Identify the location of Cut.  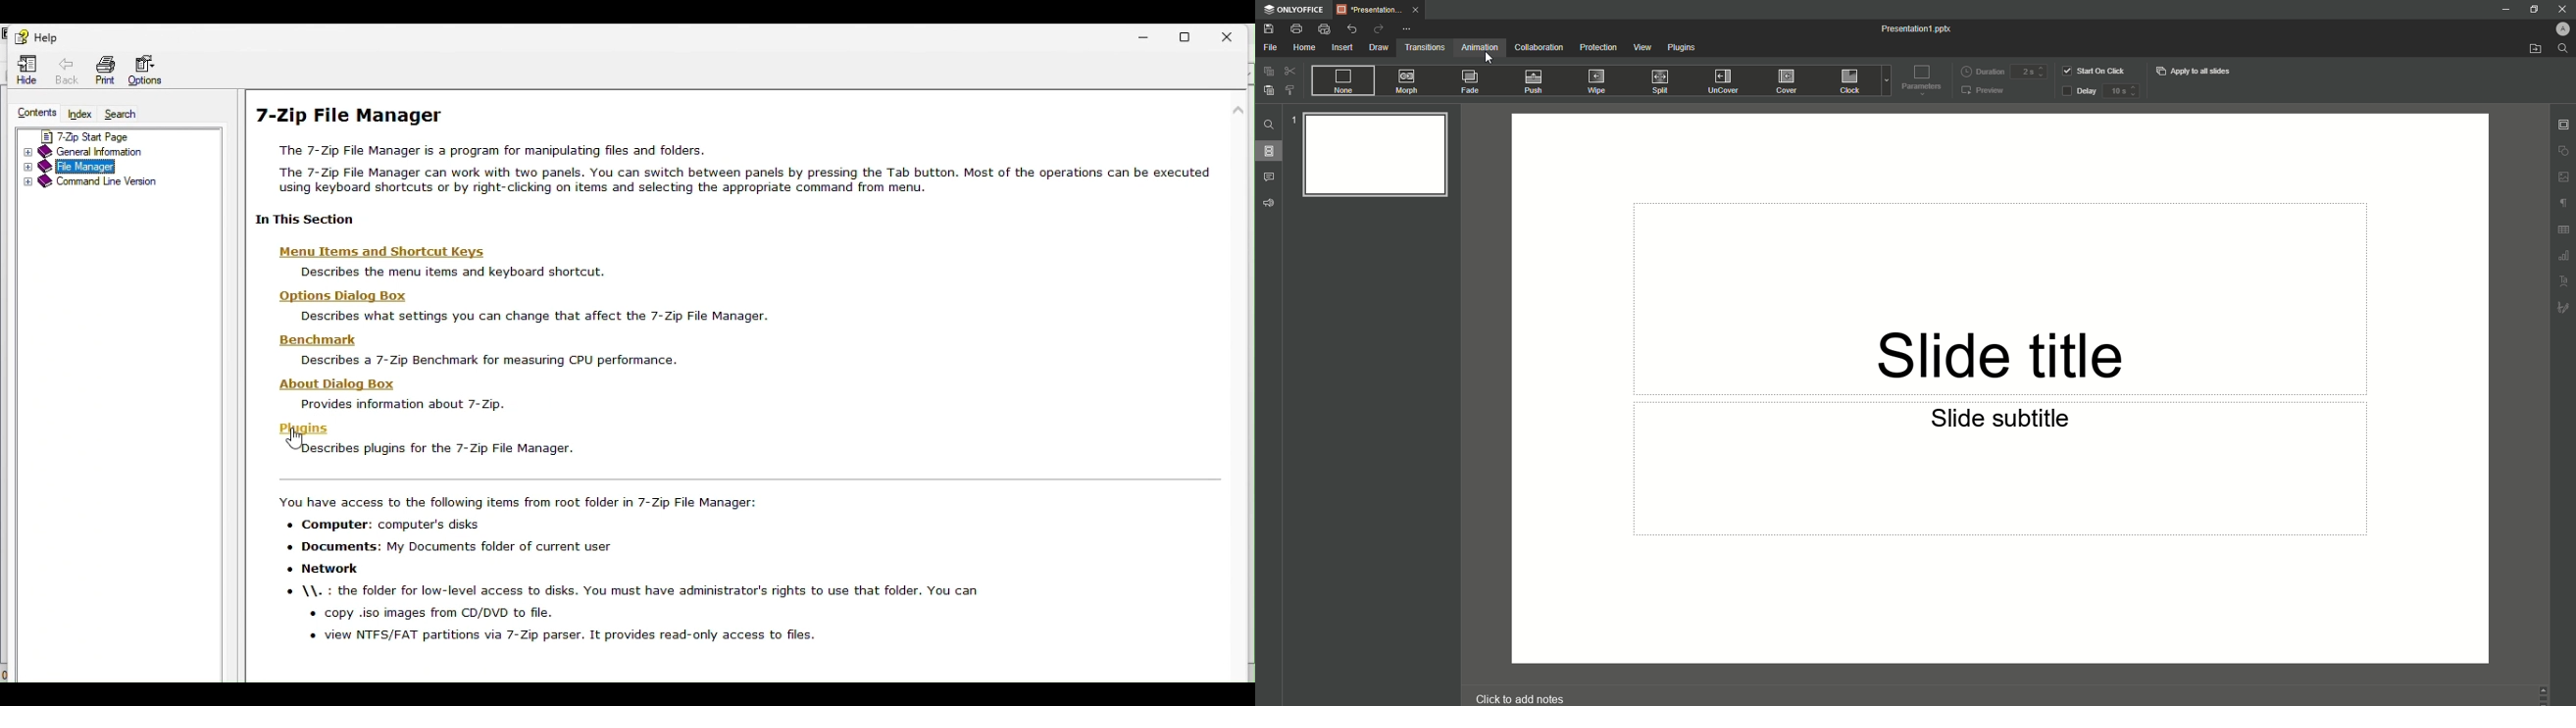
(1287, 72).